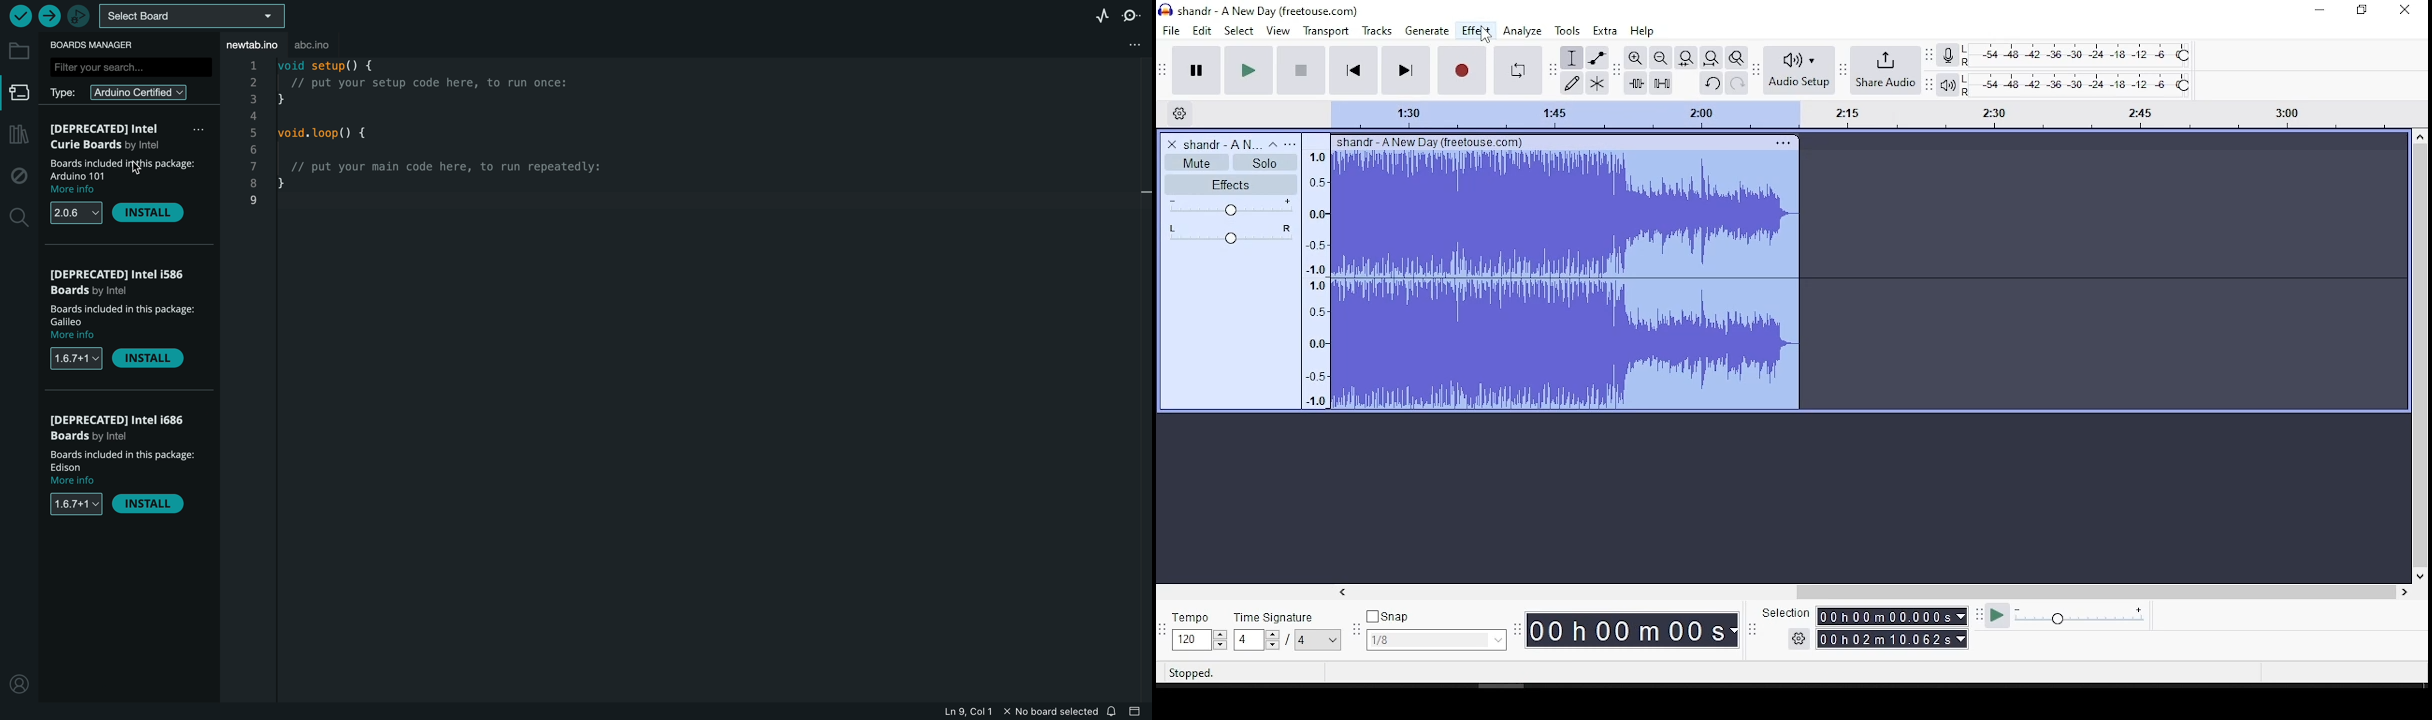 The image size is (2436, 728). I want to click on Stopped, so click(1192, 675).